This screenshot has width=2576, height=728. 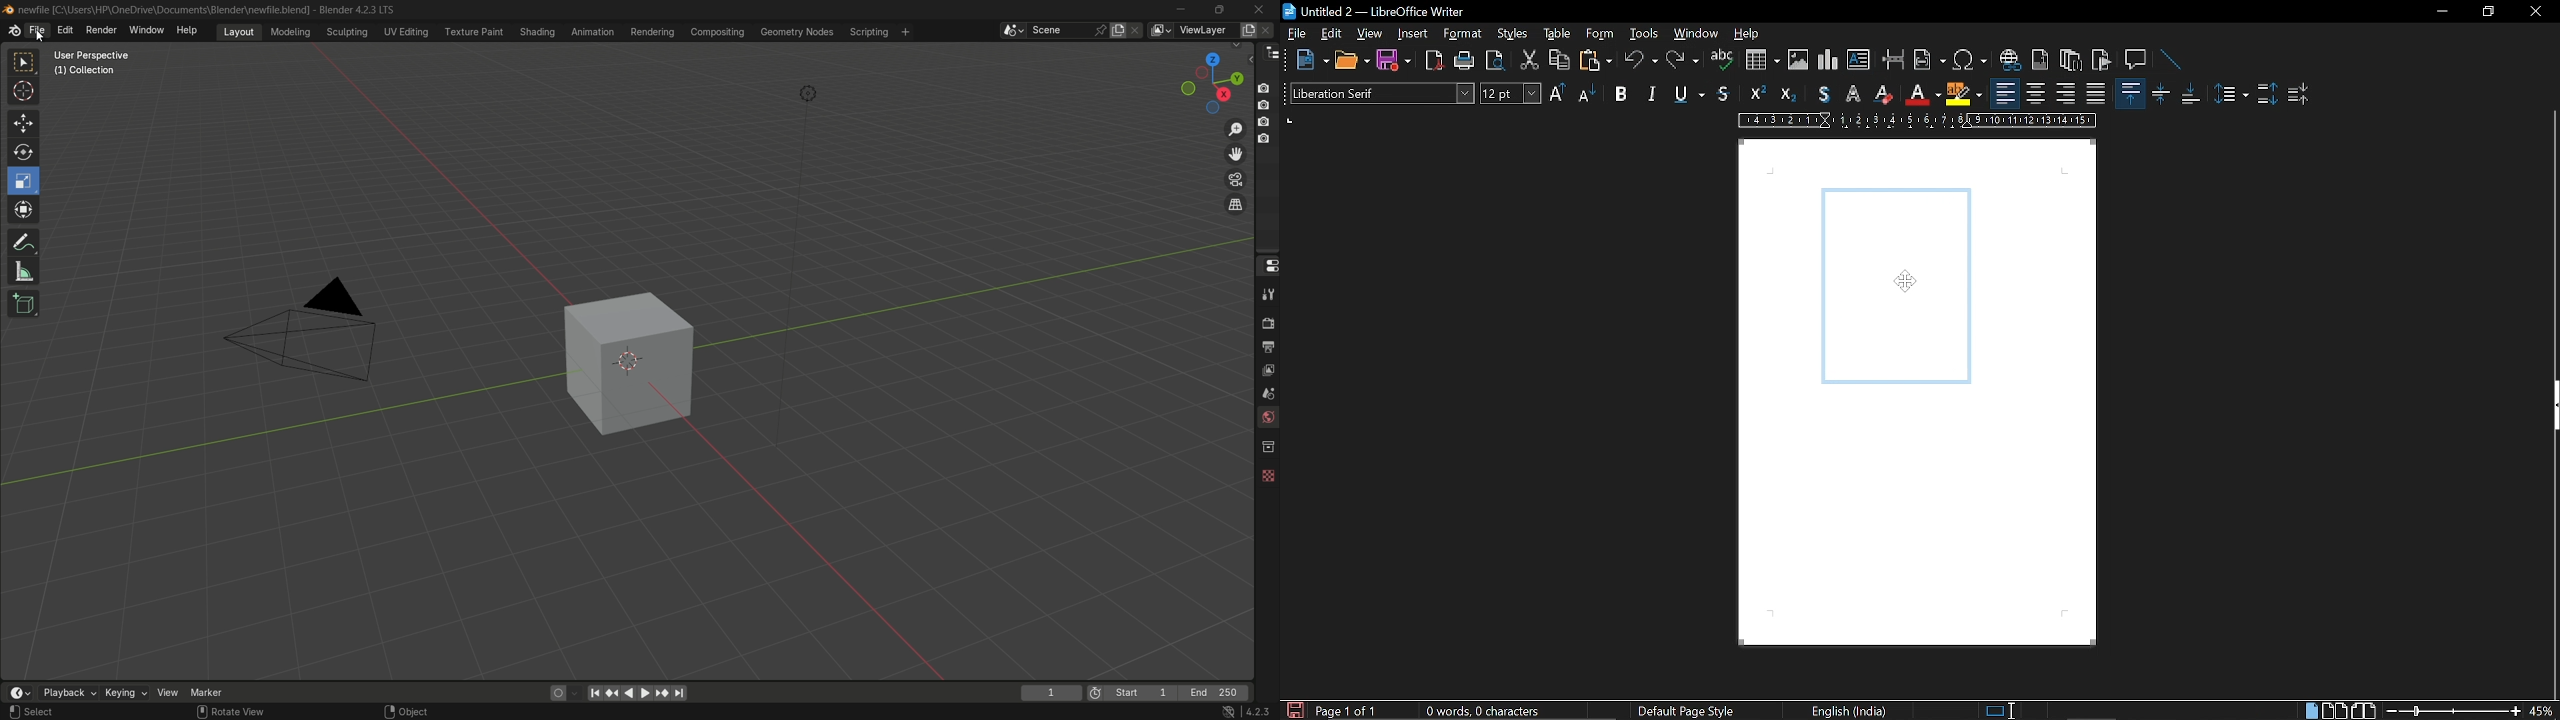 I want to click on move, so click(x=22, y=122).